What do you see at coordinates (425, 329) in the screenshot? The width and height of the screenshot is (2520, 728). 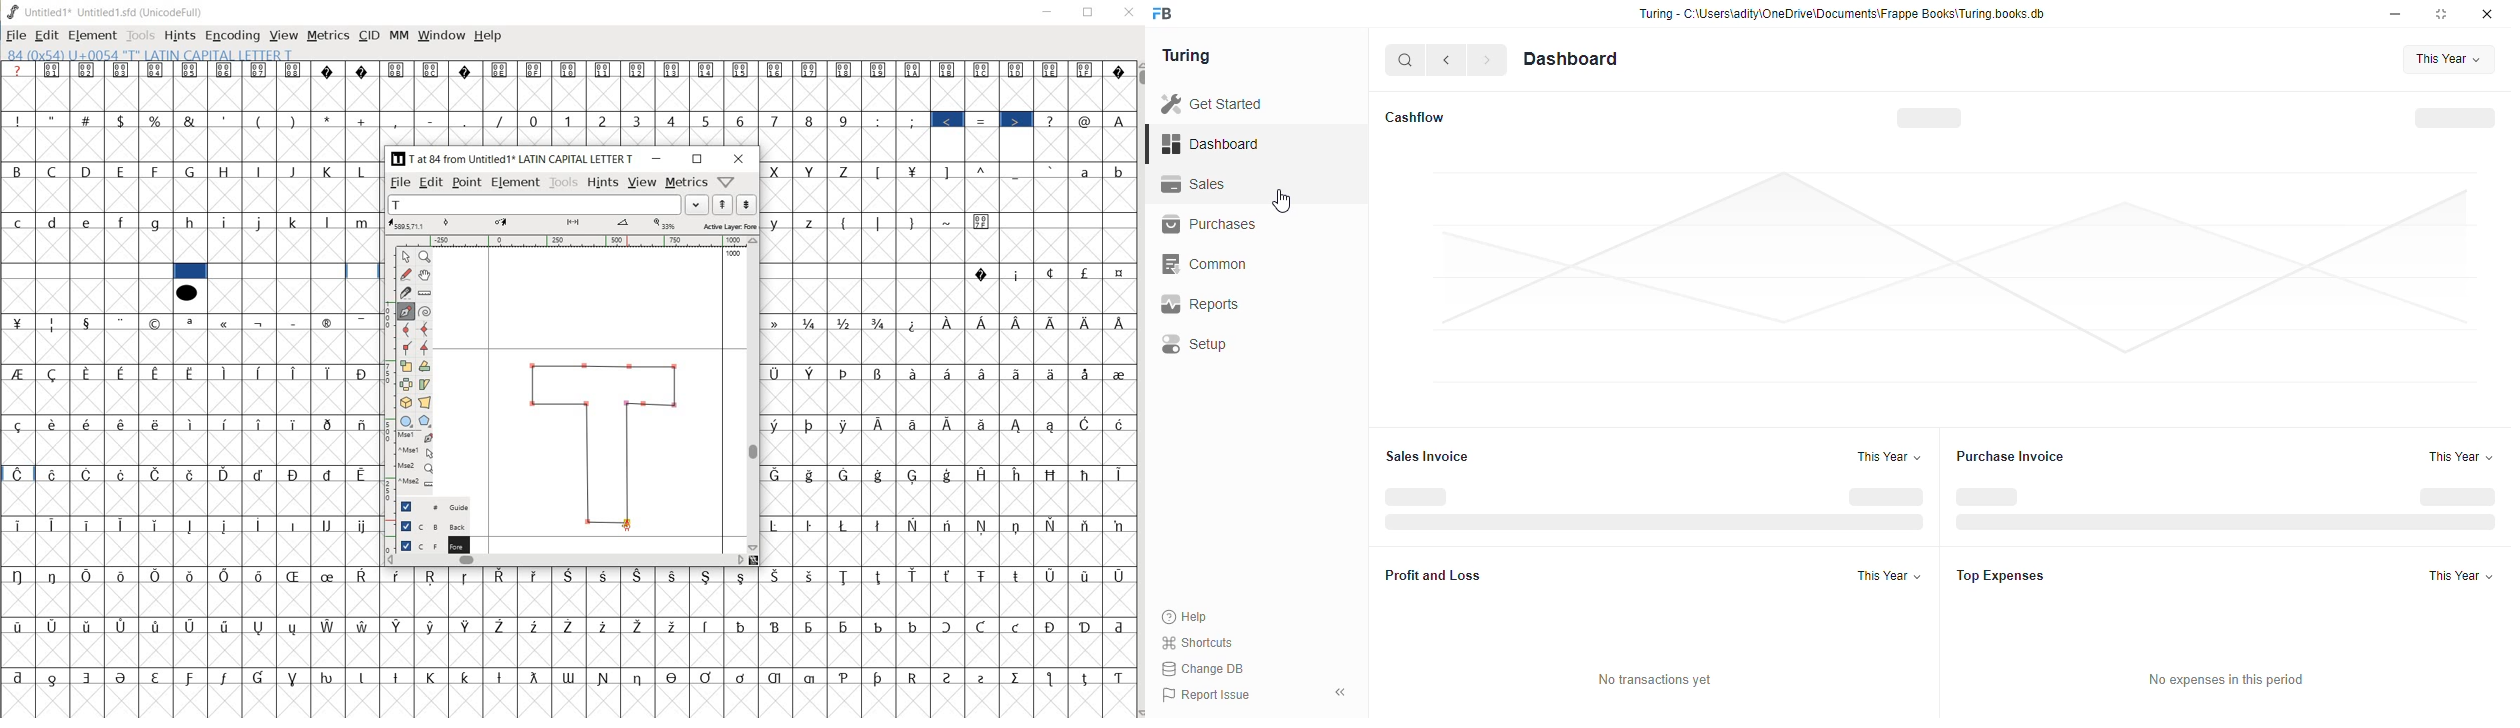 I see `HV curve` at bounding box center [425, 329].